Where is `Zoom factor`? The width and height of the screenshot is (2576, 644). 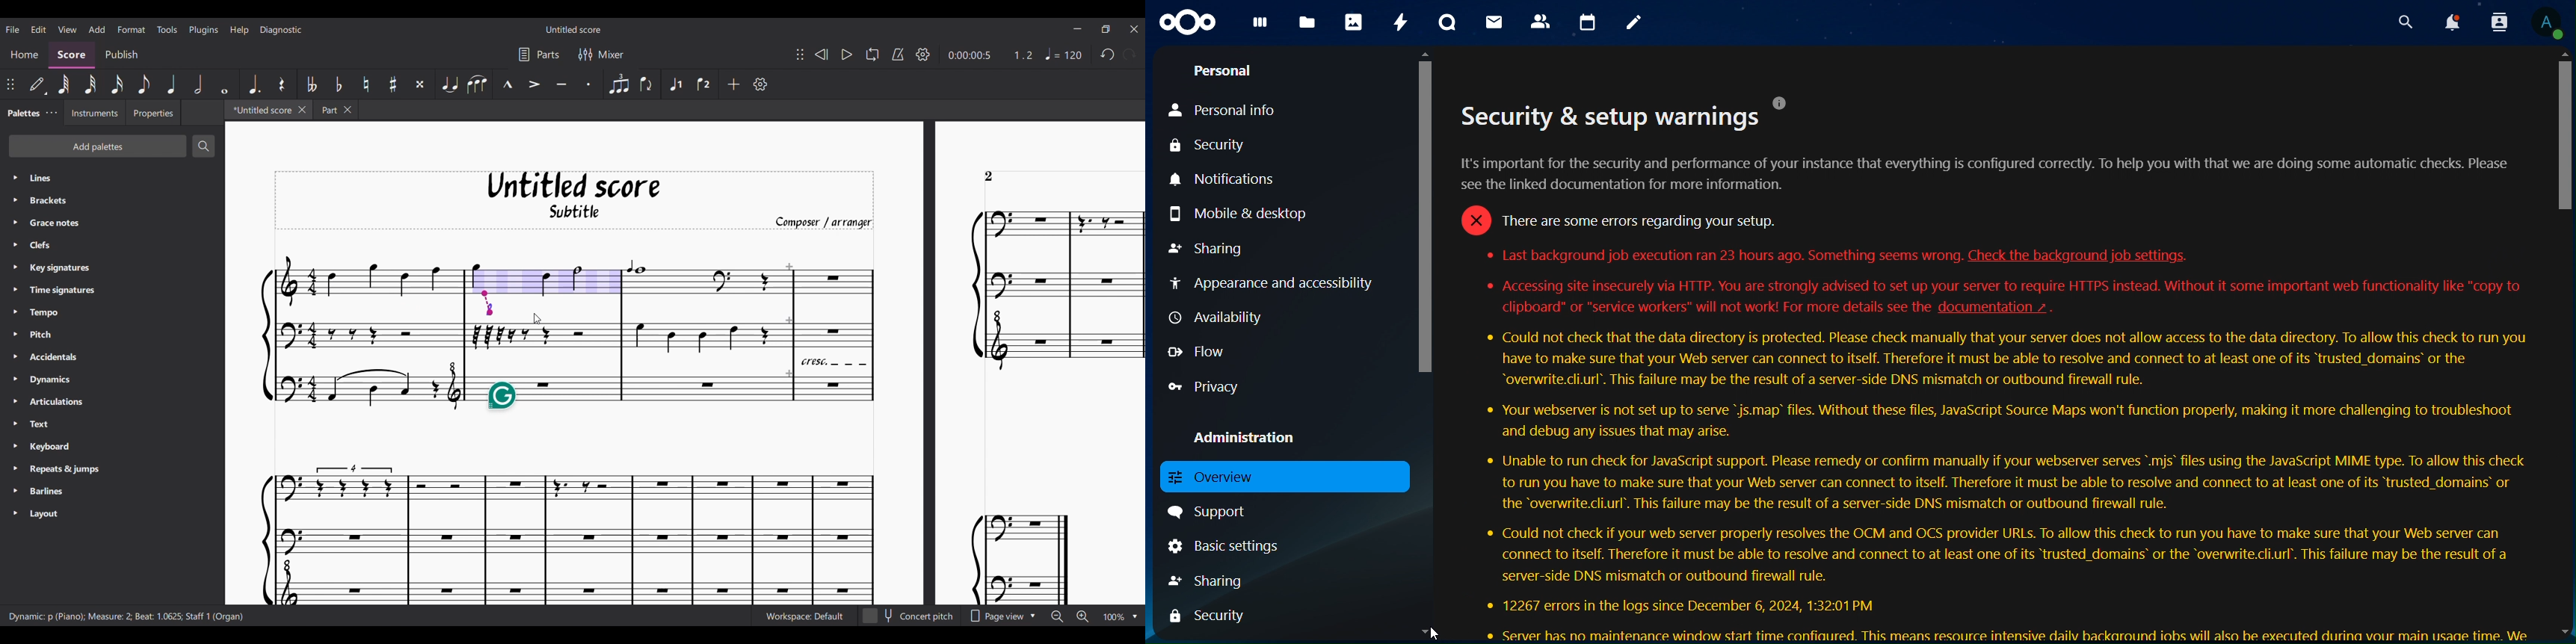 Zoom factor is located at coordinates (1115, 617).